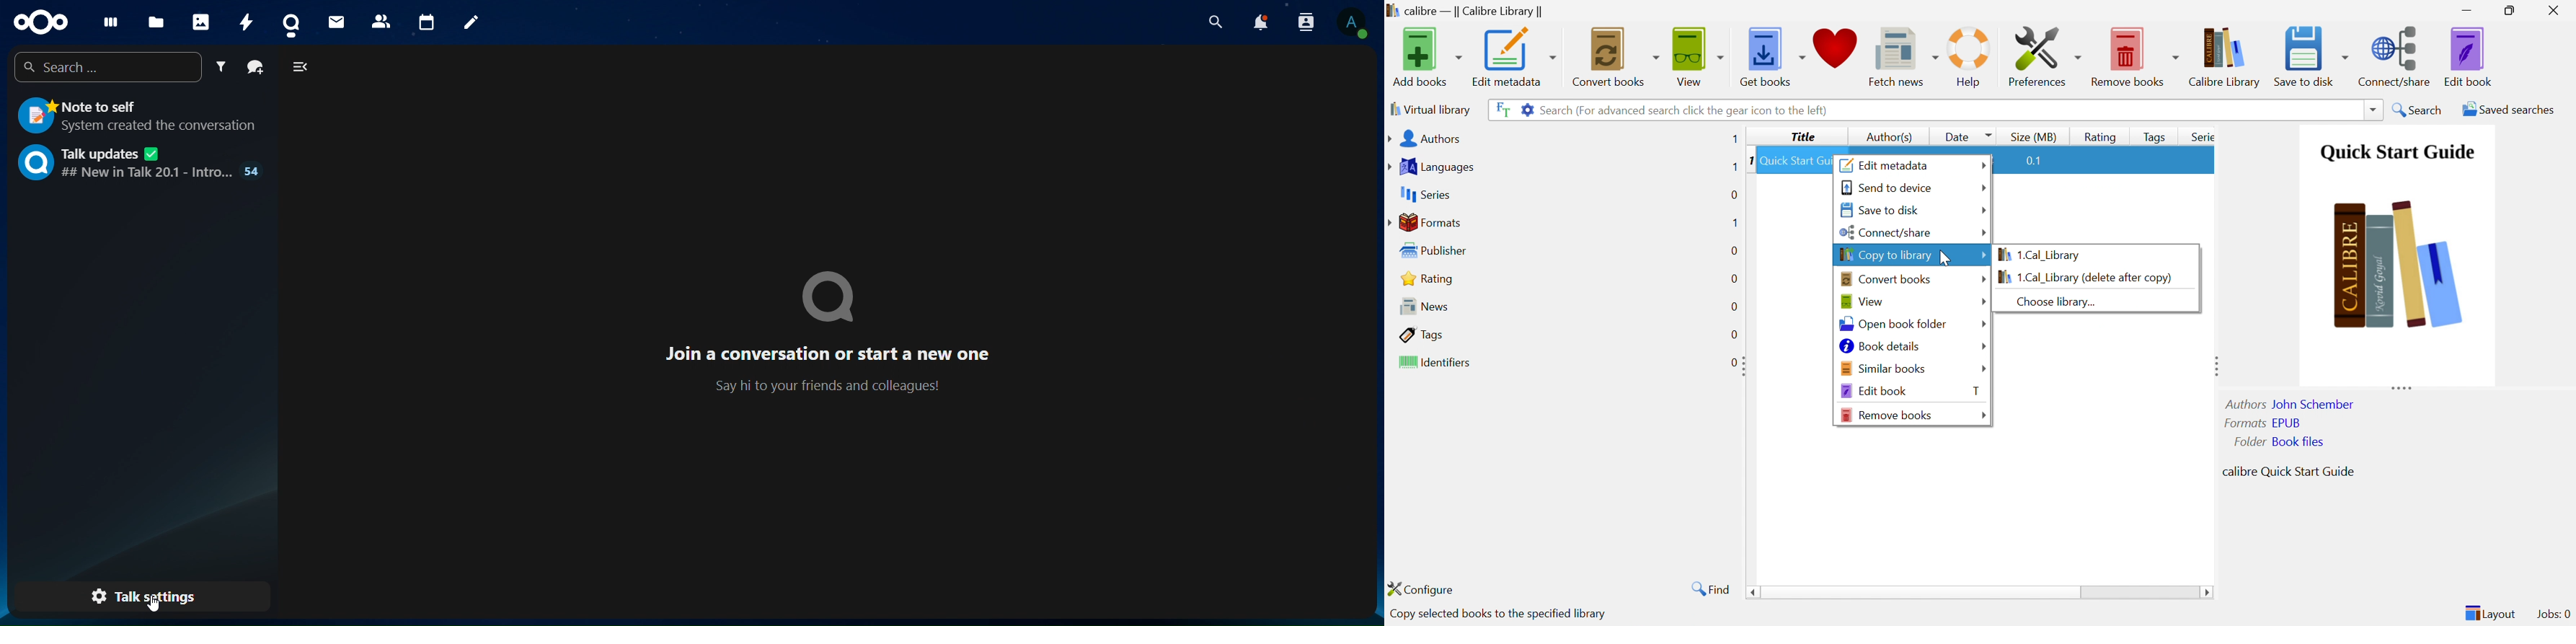 The width and height of the screenshot is (2576, 644). I want to click on , so click(2101, 135).